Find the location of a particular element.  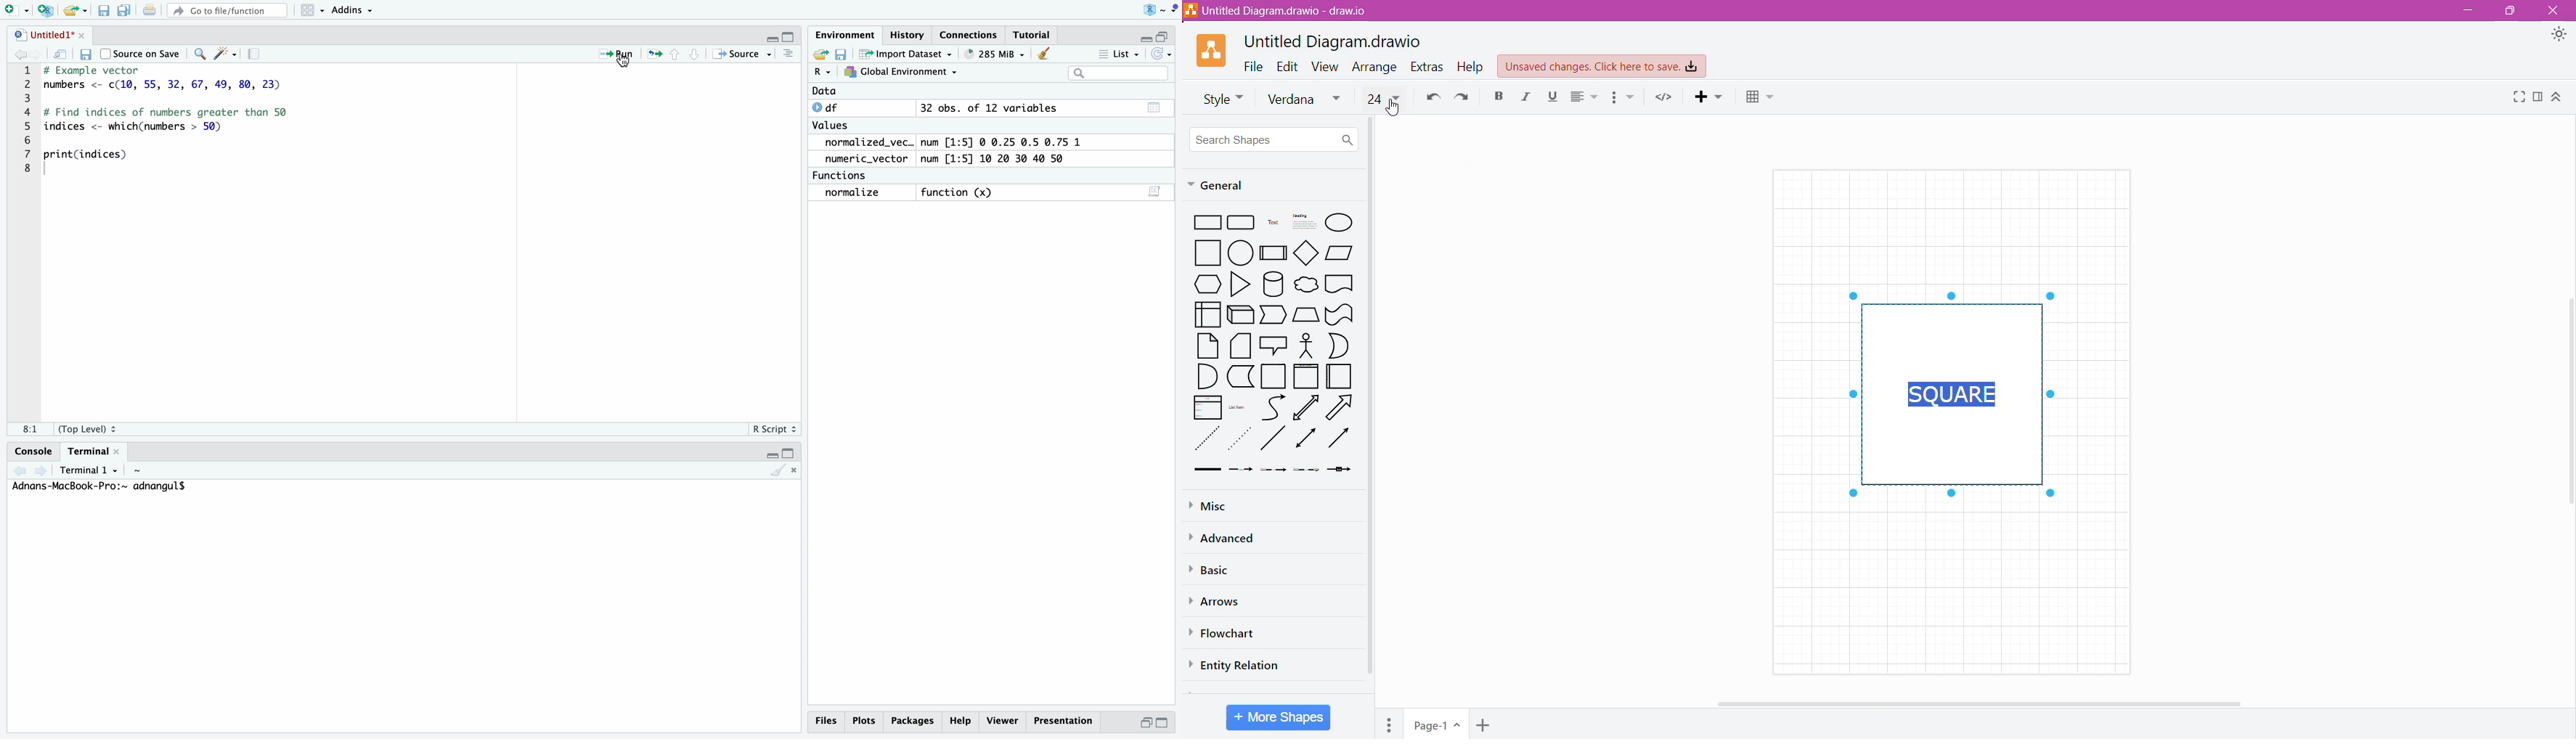

R is located at coordinates (821, 73).